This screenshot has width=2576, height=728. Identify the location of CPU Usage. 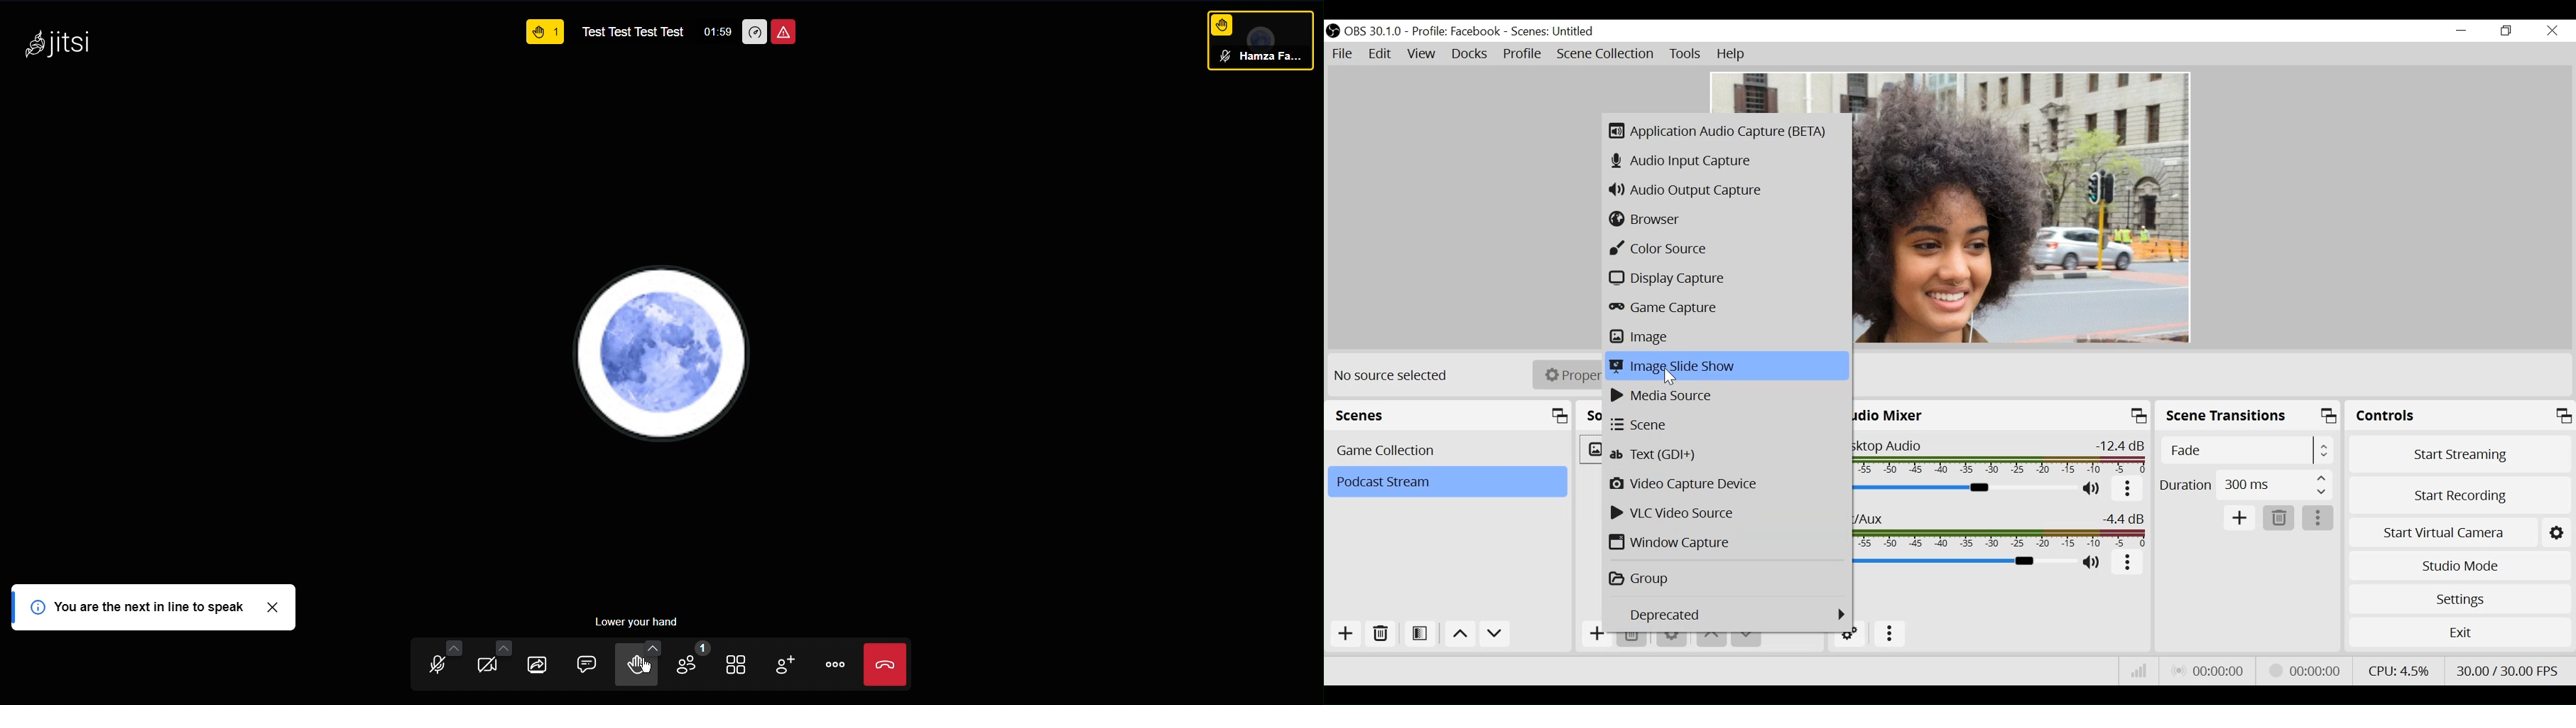
(2397, 669).